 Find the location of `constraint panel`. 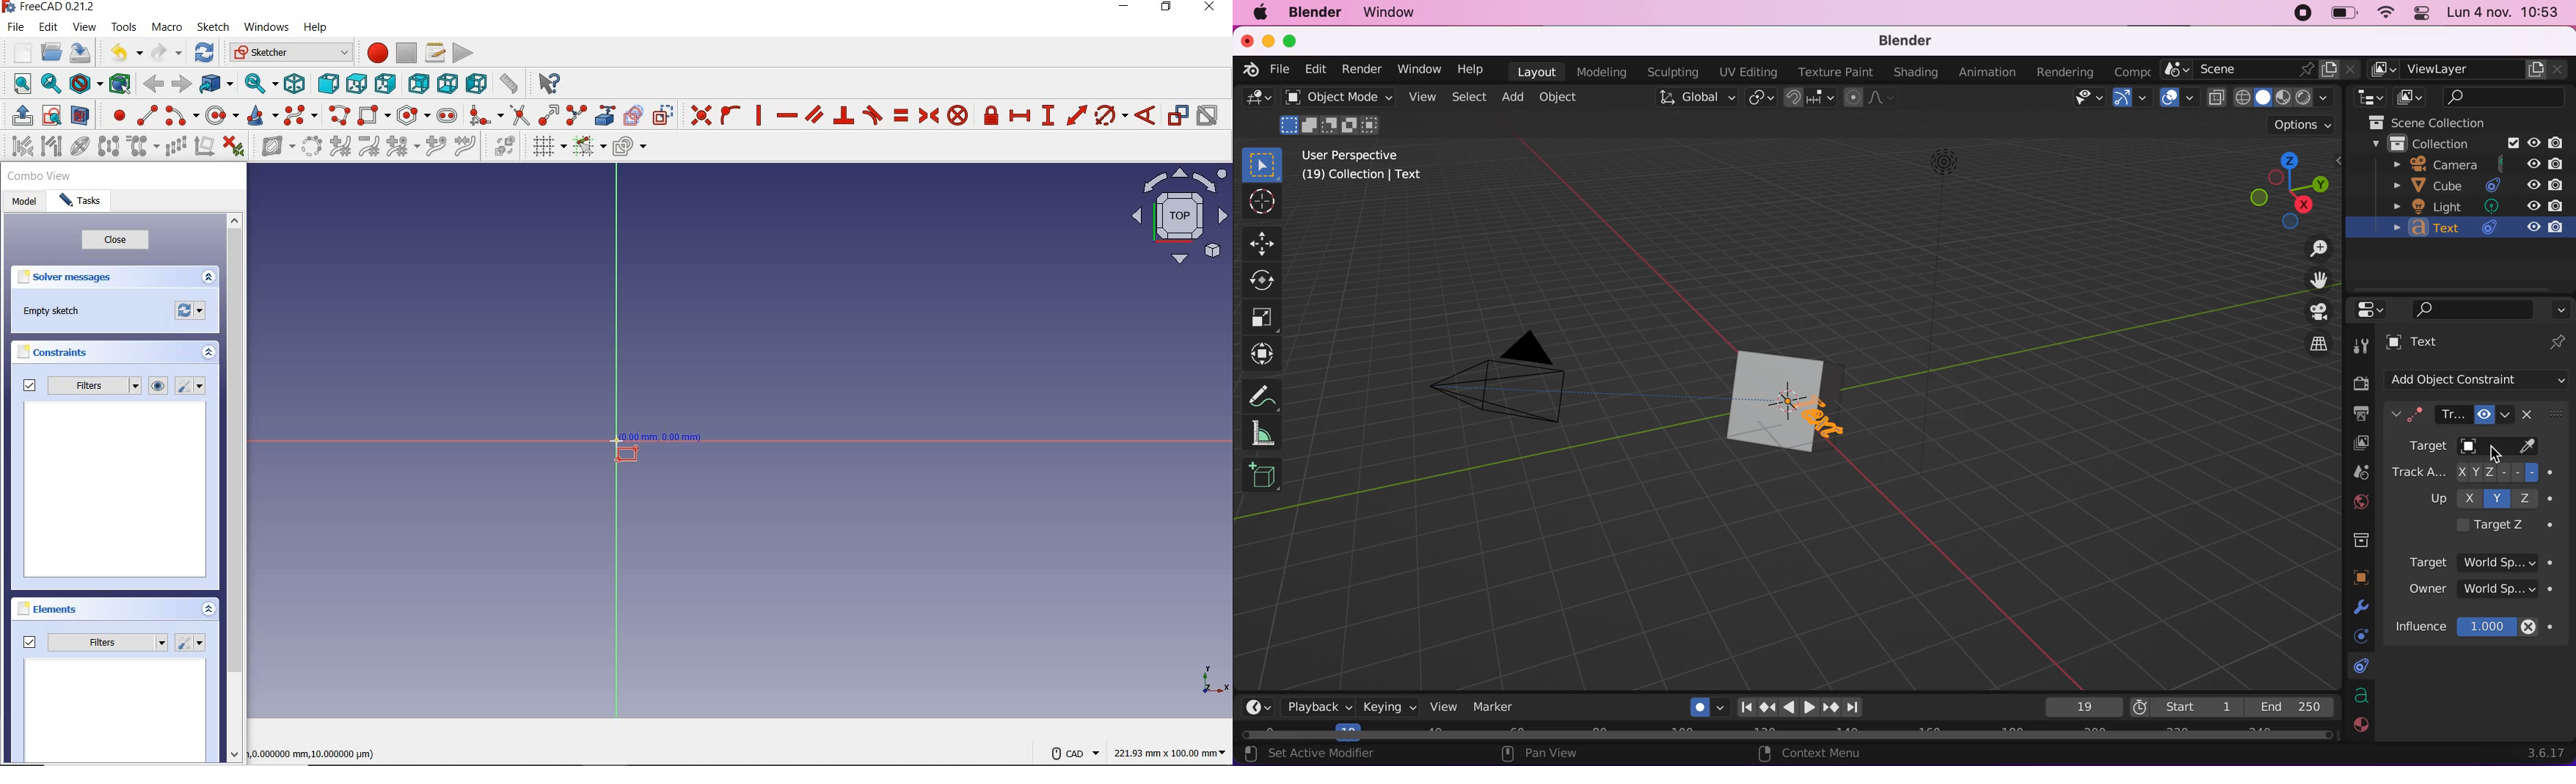

constraint panel is located at coordinates (2459, 415).